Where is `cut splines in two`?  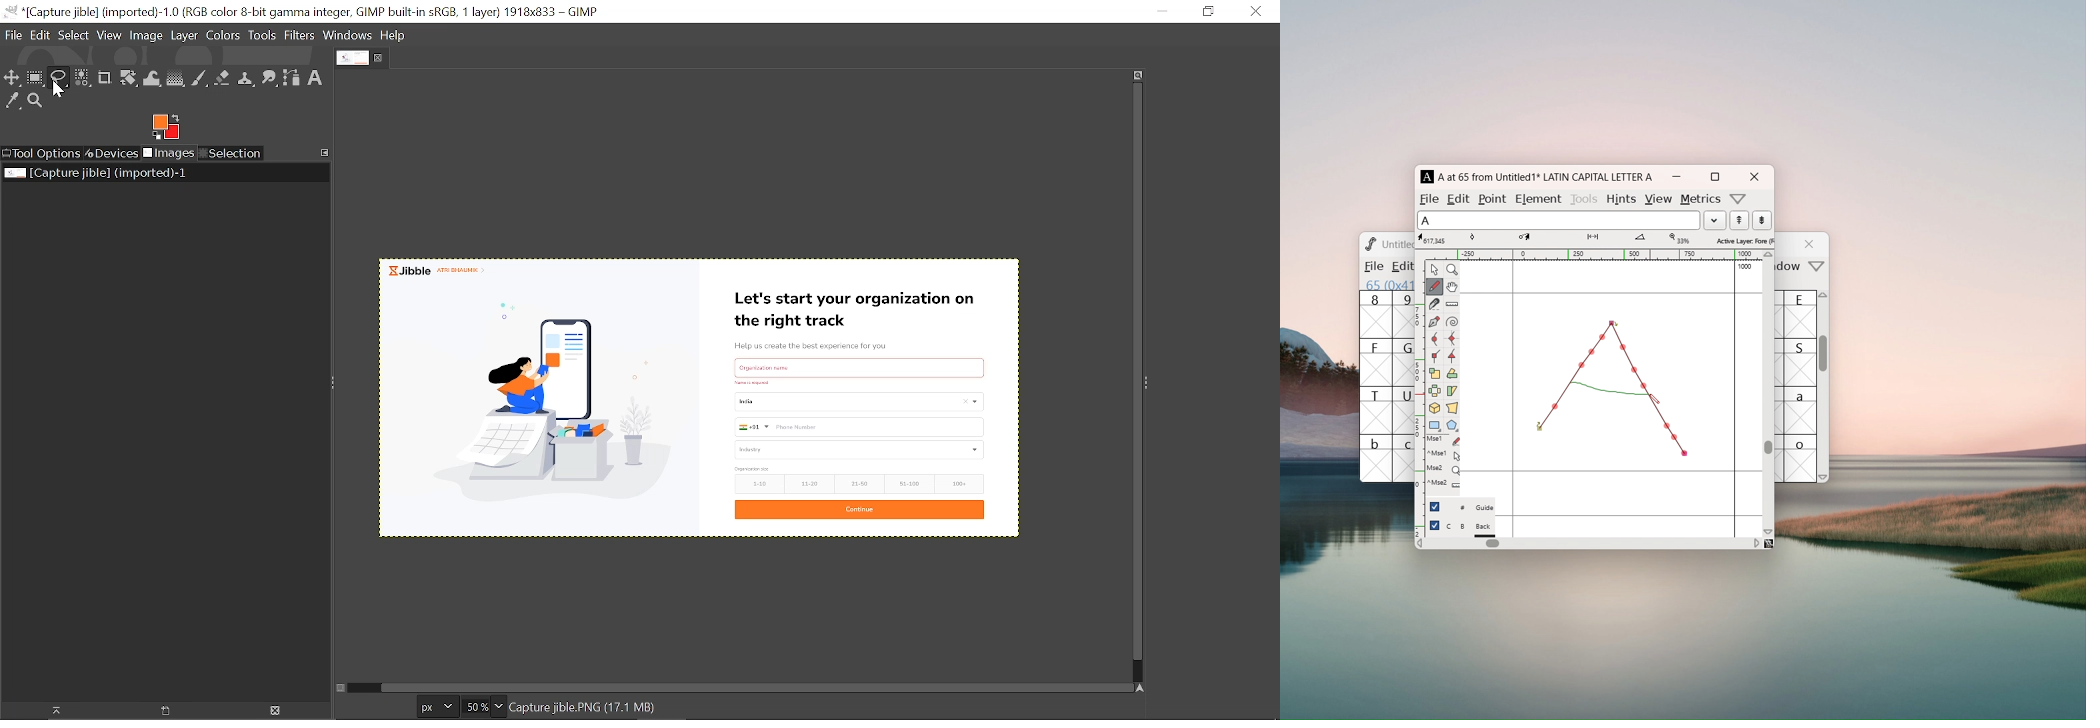
cut splines in two is located at coordinates (1435, 305).